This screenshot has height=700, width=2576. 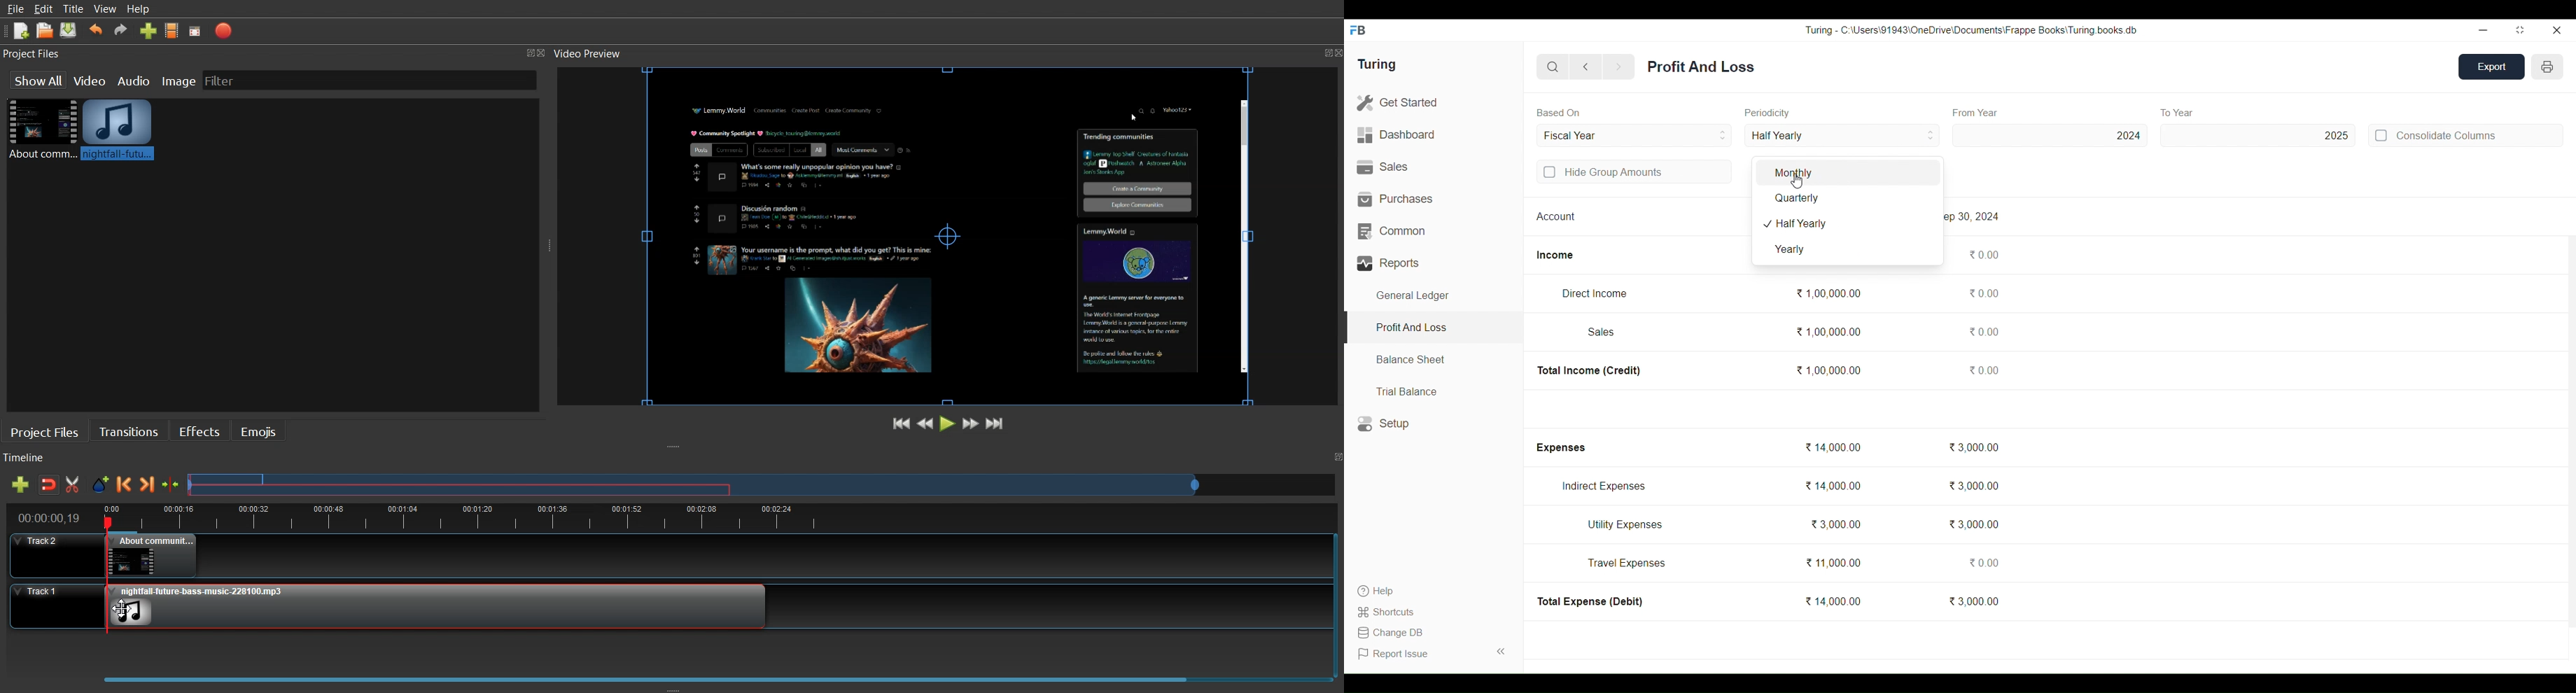 What do you see at coordinates (129, 430) in the screenshot?
I see `Transition` at bounding box center [129, 430].